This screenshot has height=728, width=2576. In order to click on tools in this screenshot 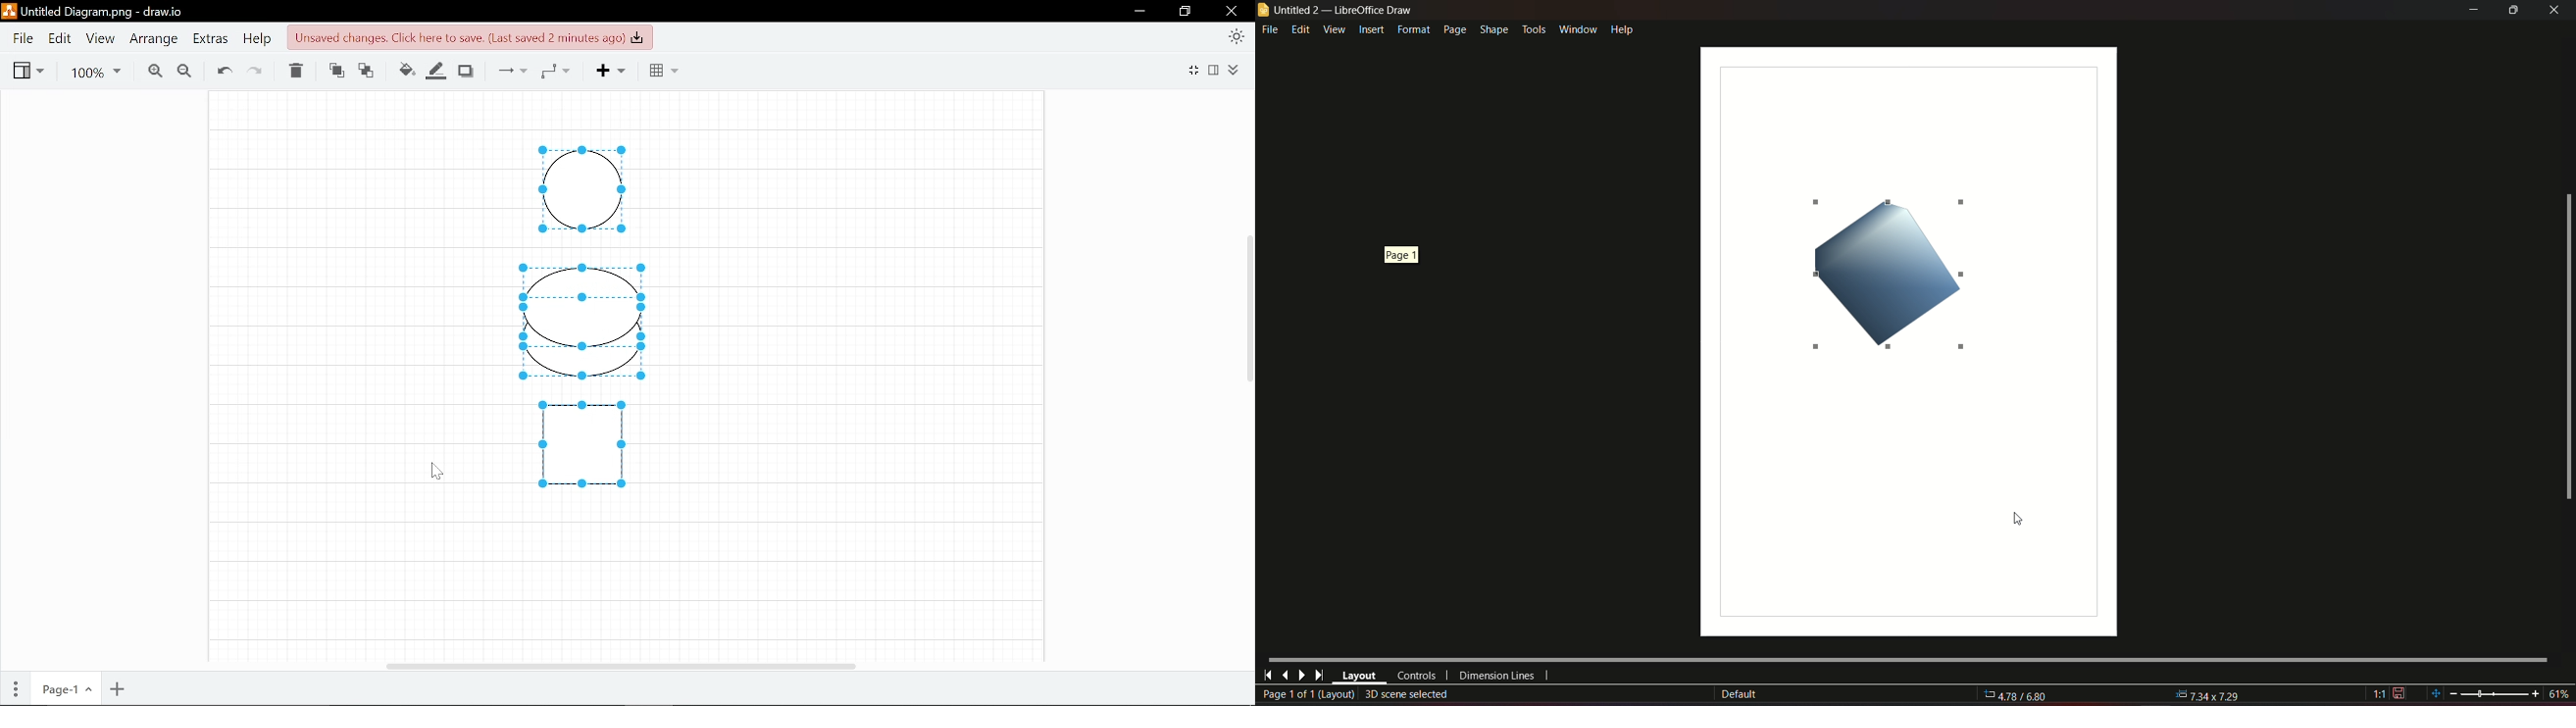, I will do `click(1533, 28)`.